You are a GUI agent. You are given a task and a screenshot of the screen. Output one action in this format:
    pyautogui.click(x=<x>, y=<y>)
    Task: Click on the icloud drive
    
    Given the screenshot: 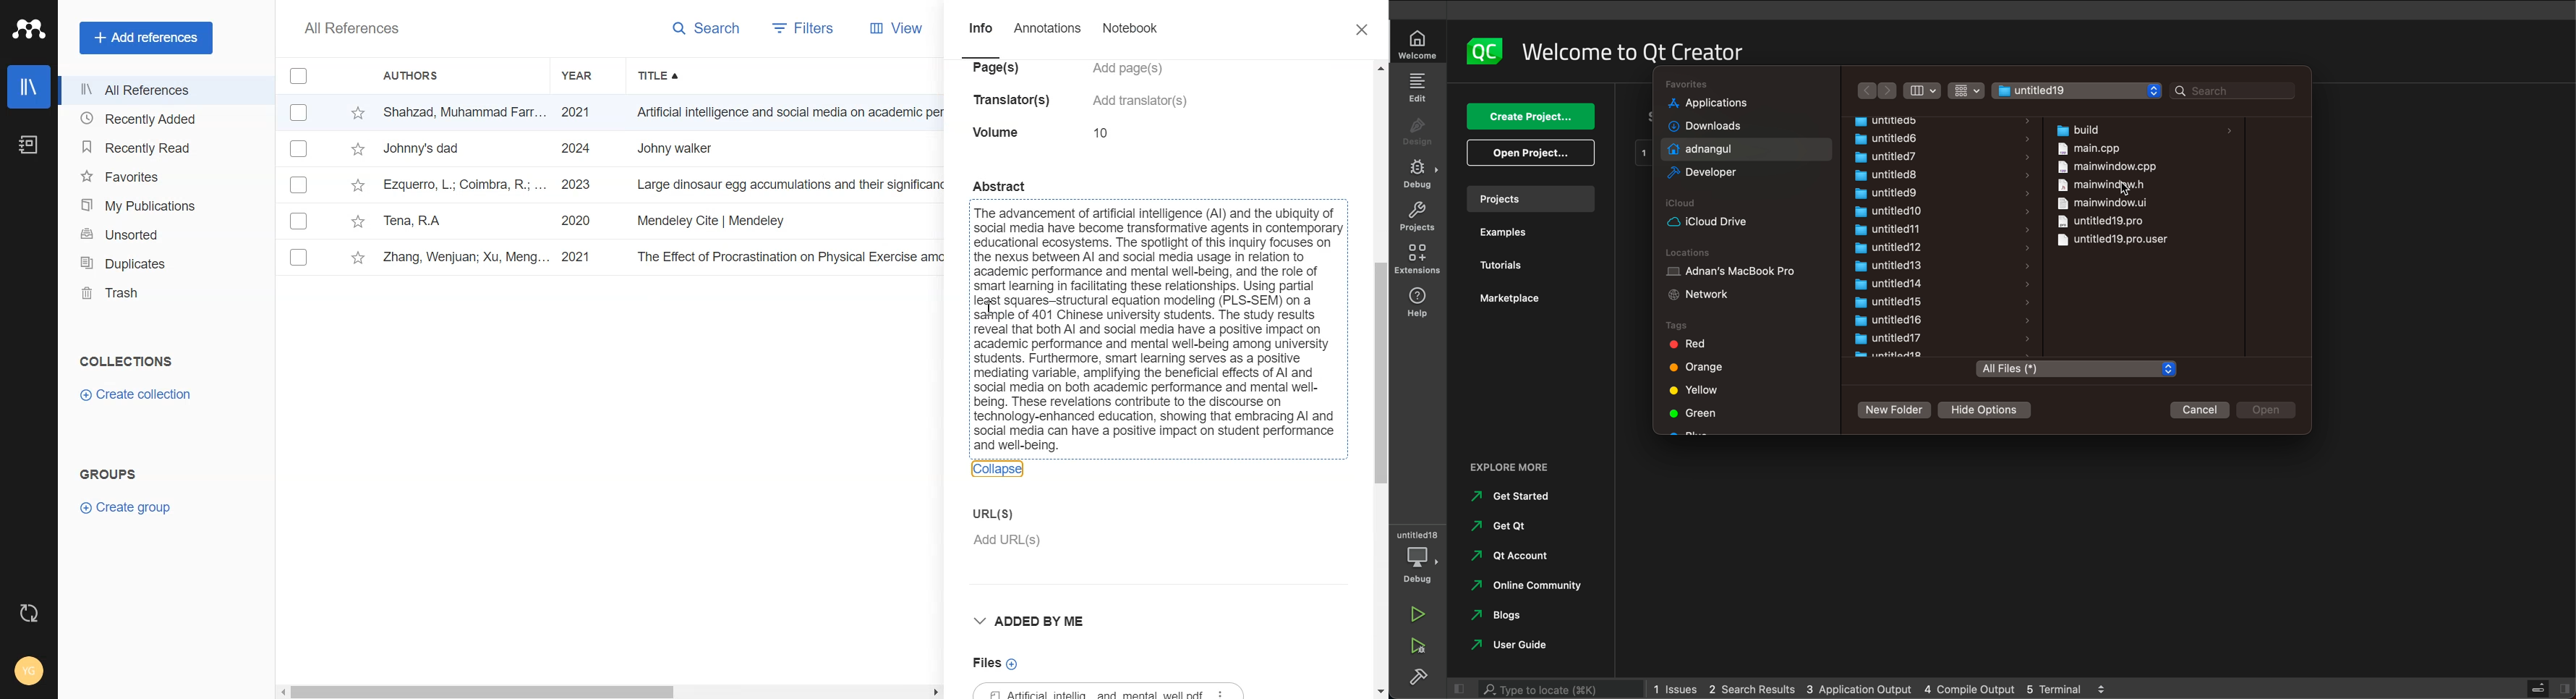 What is the action you would take?
    pyautogui.click(x=1721, y=222)
    